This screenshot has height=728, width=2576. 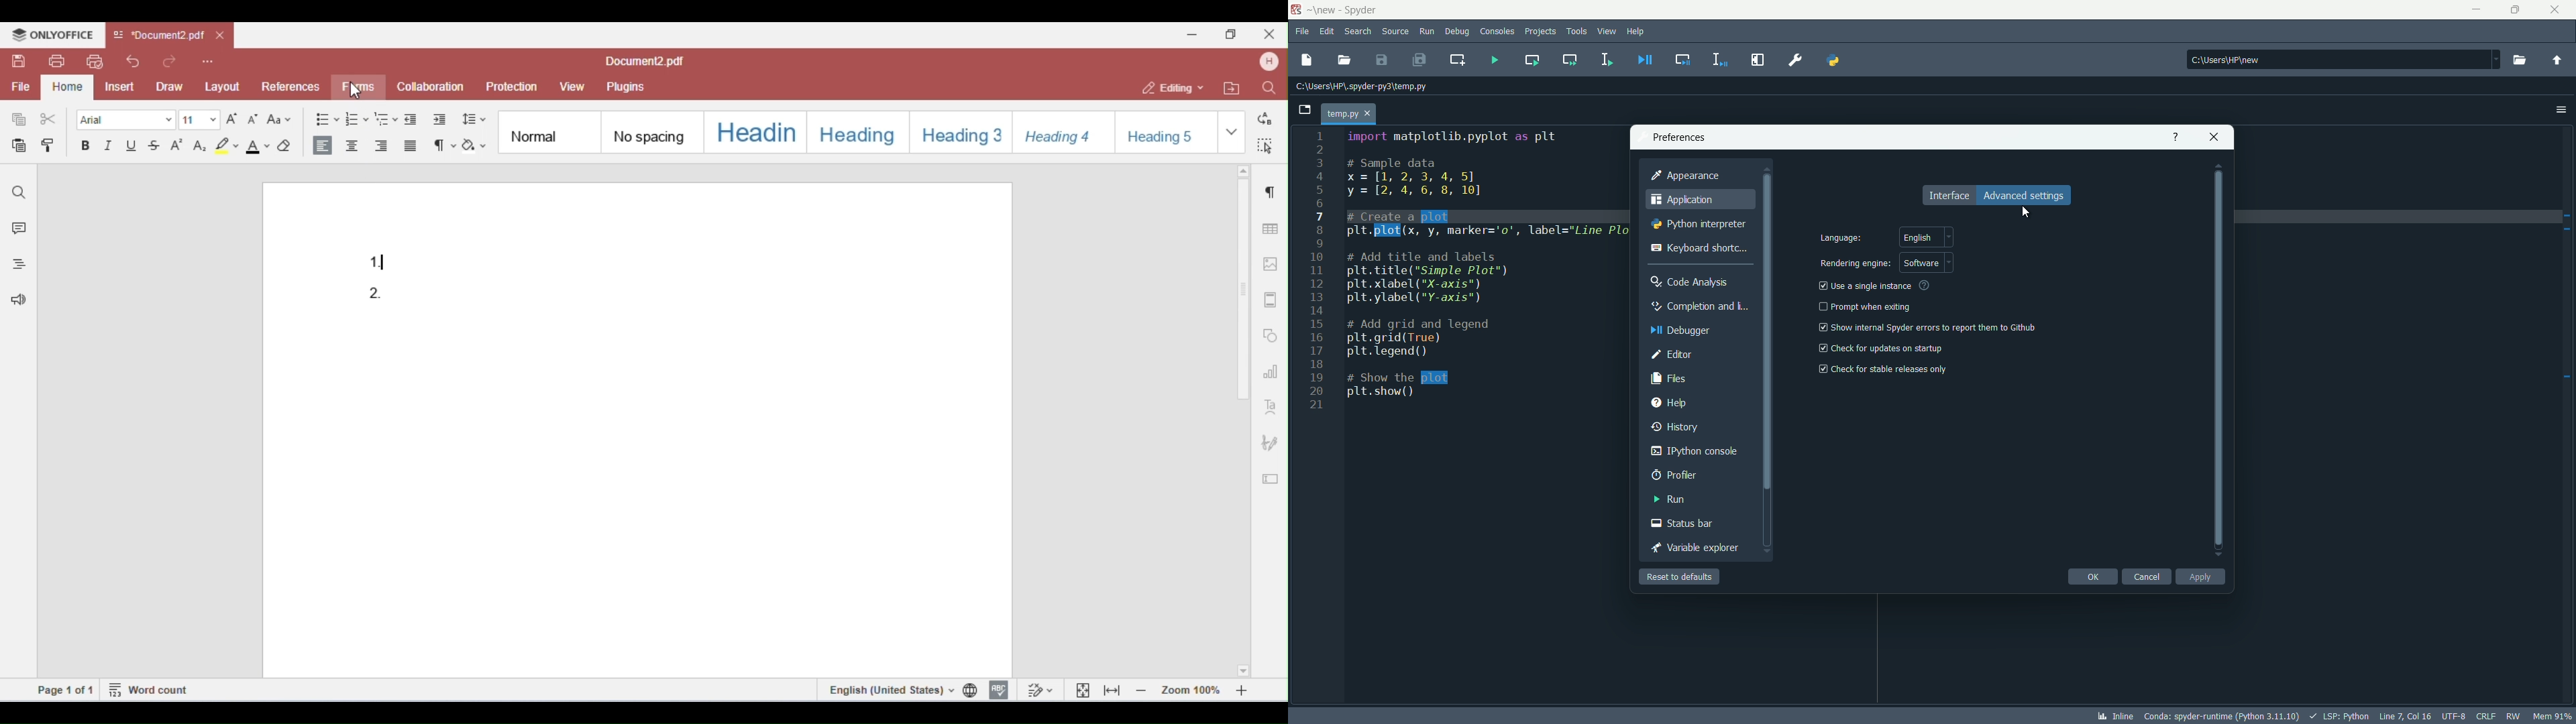 I want to click on preferences, so click(x=1676, y=137).